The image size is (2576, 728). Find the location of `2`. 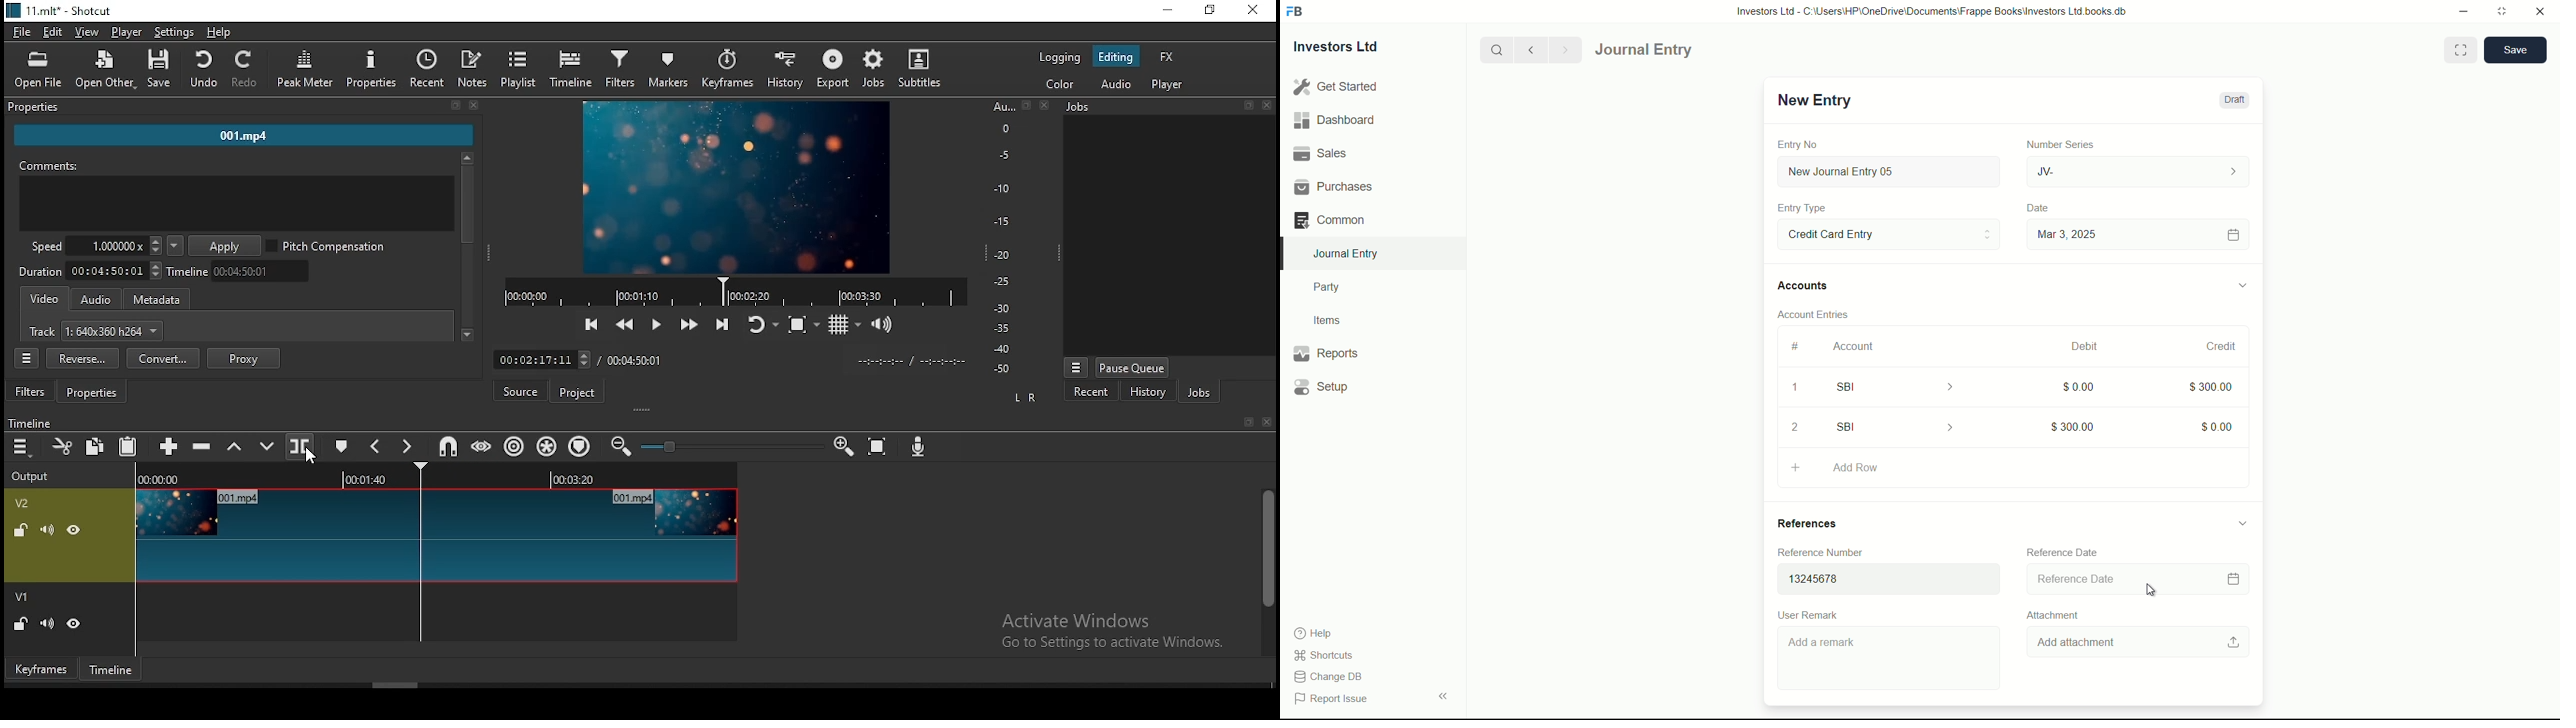

2 is located at coordinates (1799, 427).